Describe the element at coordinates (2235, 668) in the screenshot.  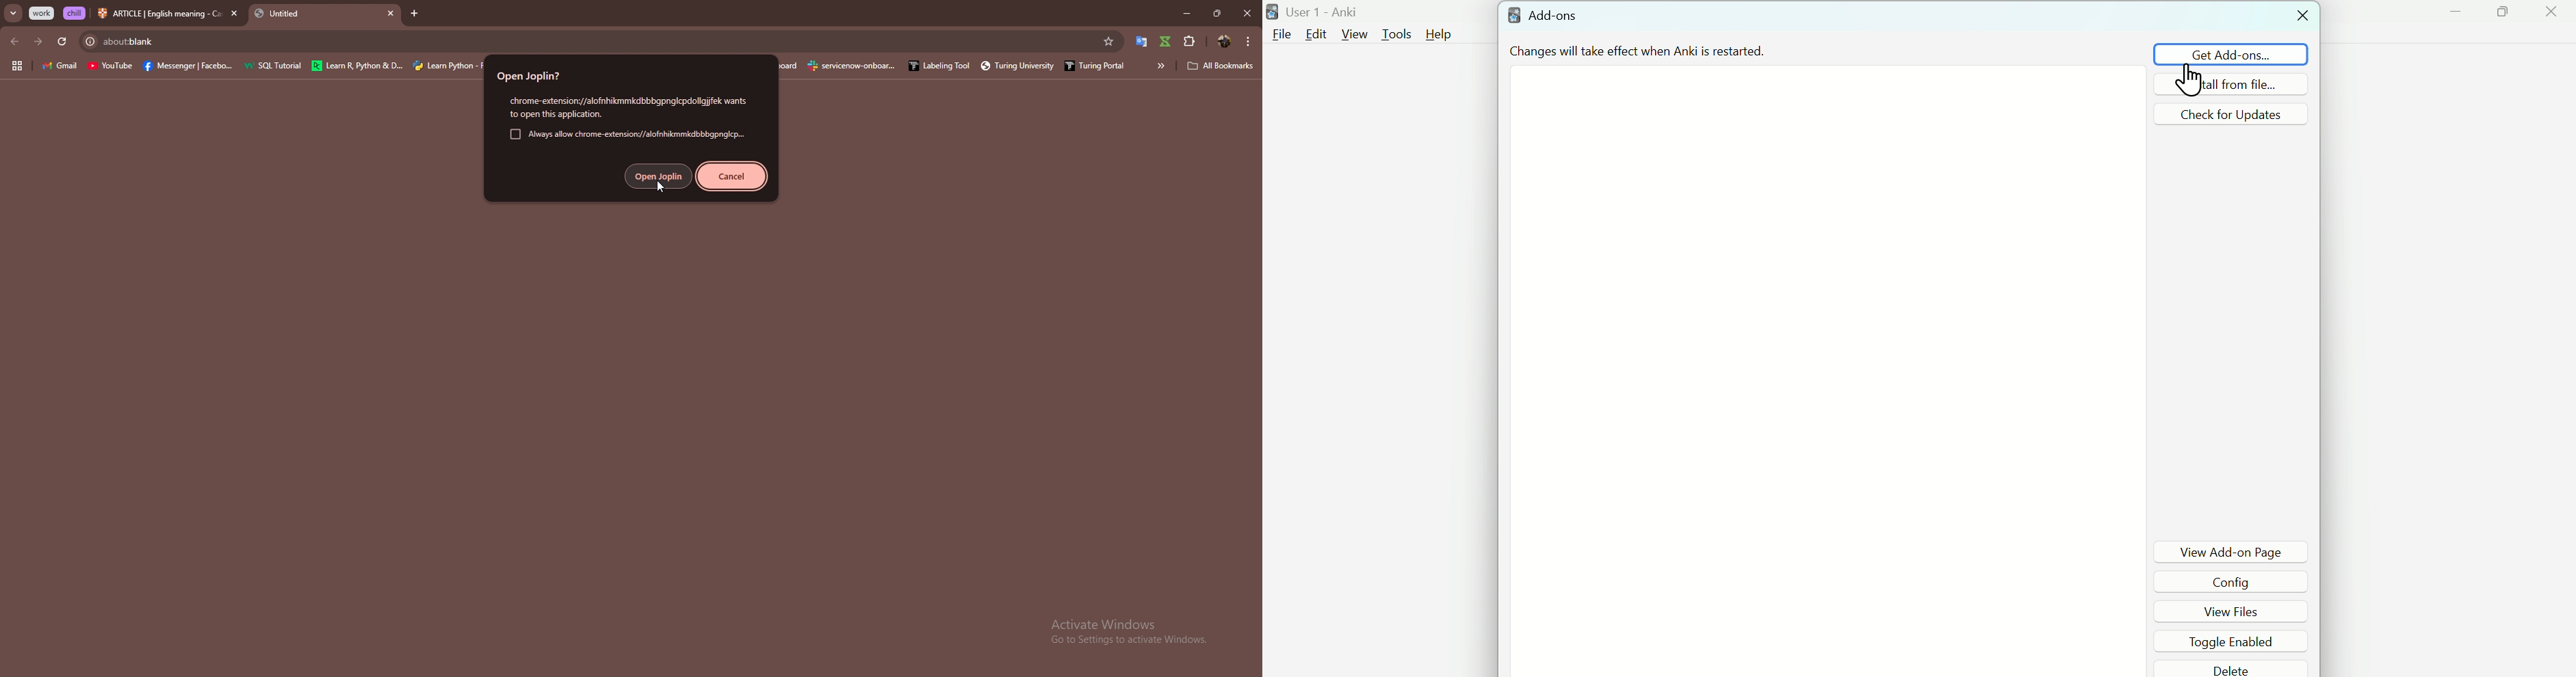
I see `Delete` at that location.